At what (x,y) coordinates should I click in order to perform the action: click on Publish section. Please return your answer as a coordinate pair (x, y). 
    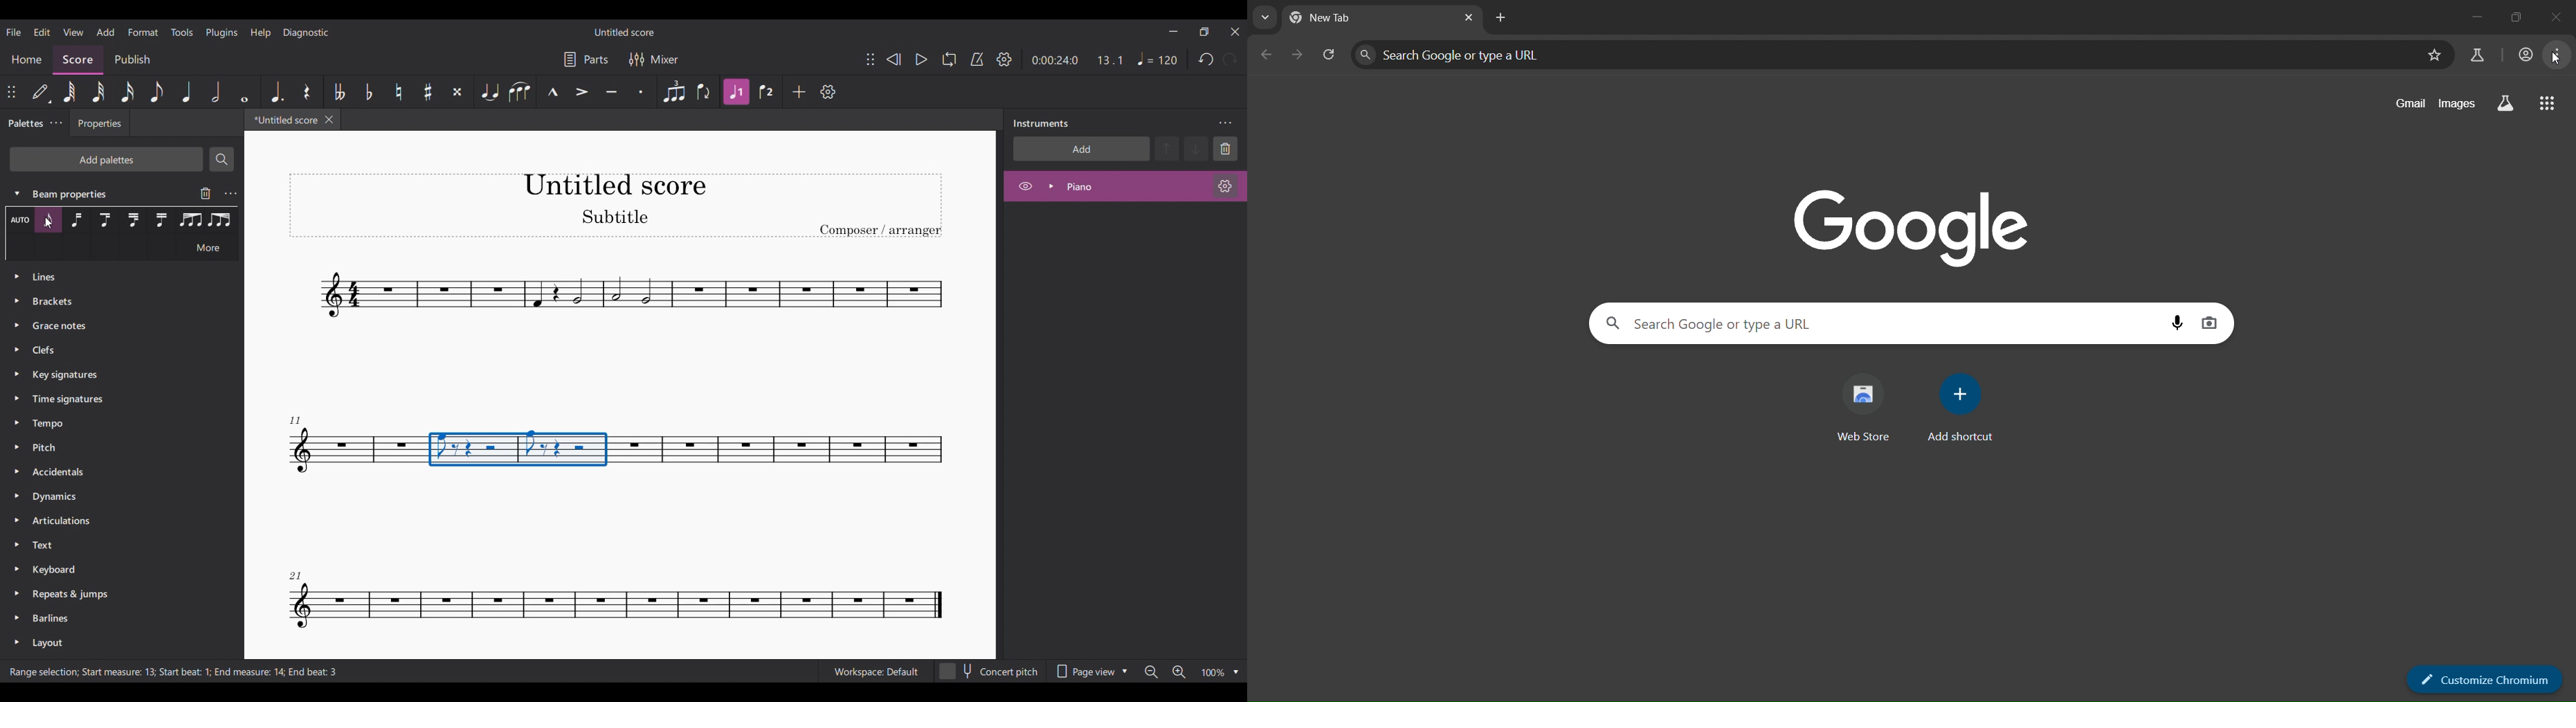
    Looking at the image, I should click on (132, 57).